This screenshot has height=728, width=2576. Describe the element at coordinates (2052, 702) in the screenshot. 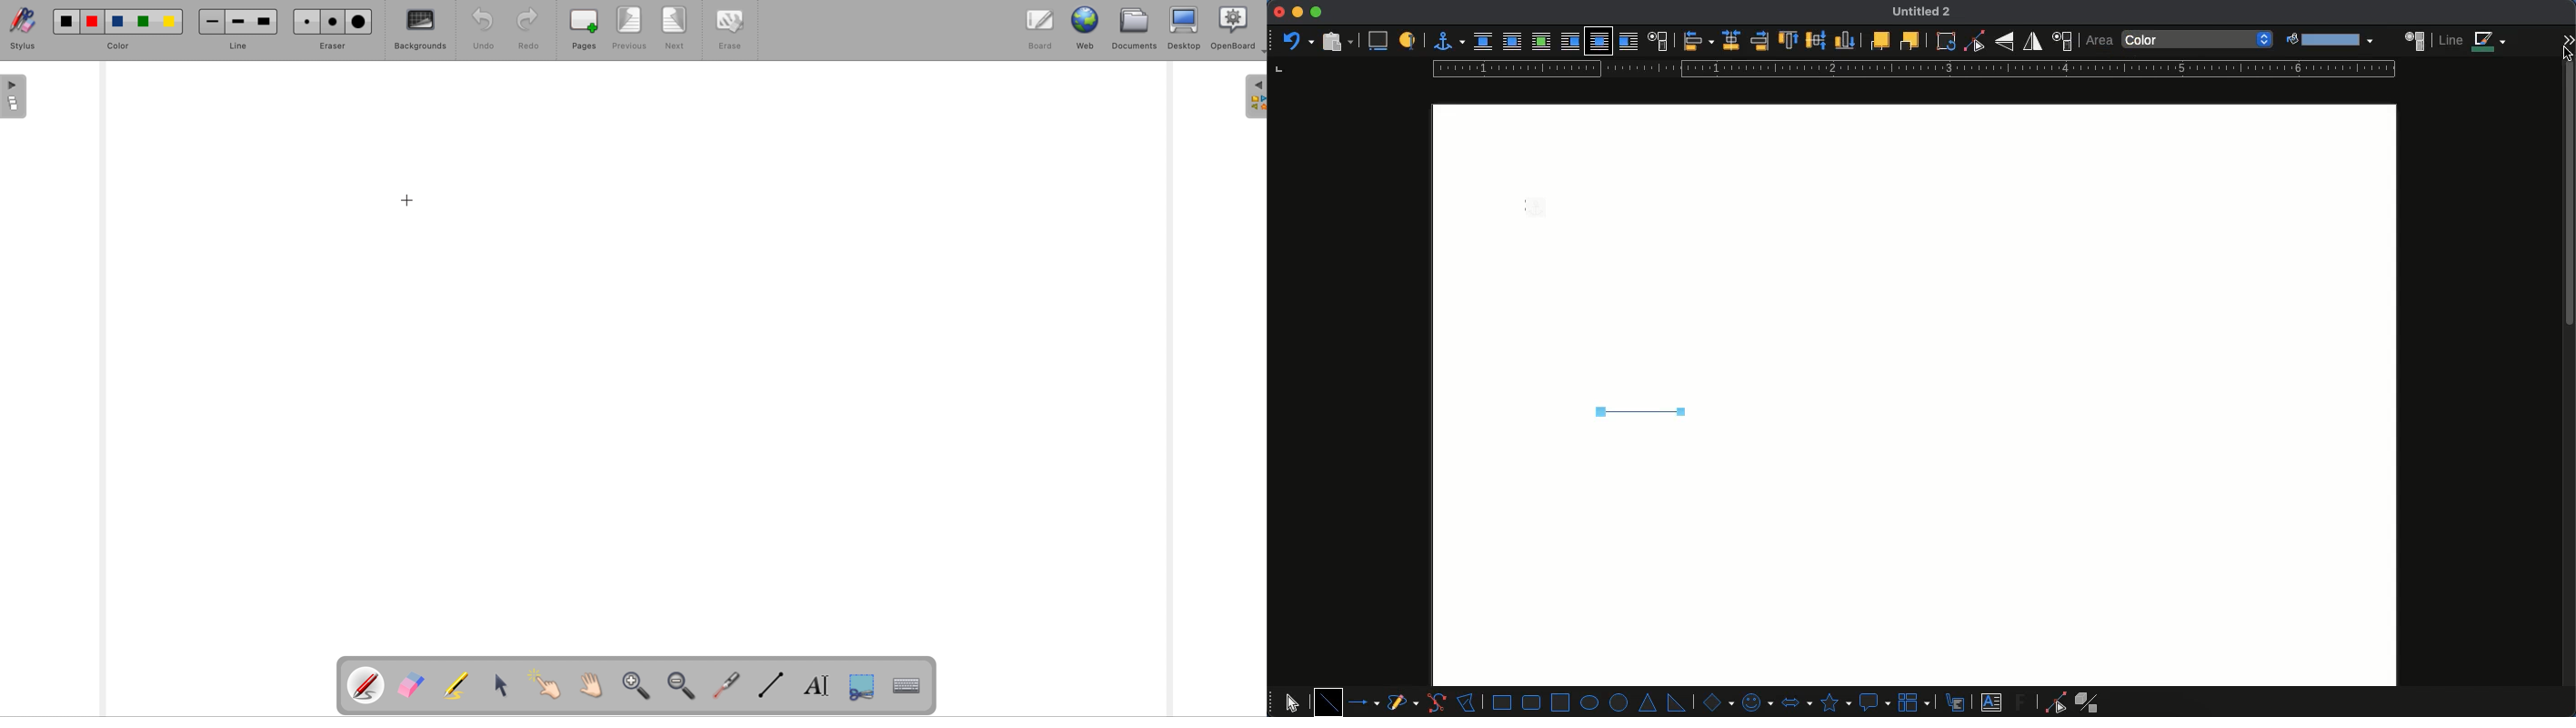

I see `point end mode` at that location.